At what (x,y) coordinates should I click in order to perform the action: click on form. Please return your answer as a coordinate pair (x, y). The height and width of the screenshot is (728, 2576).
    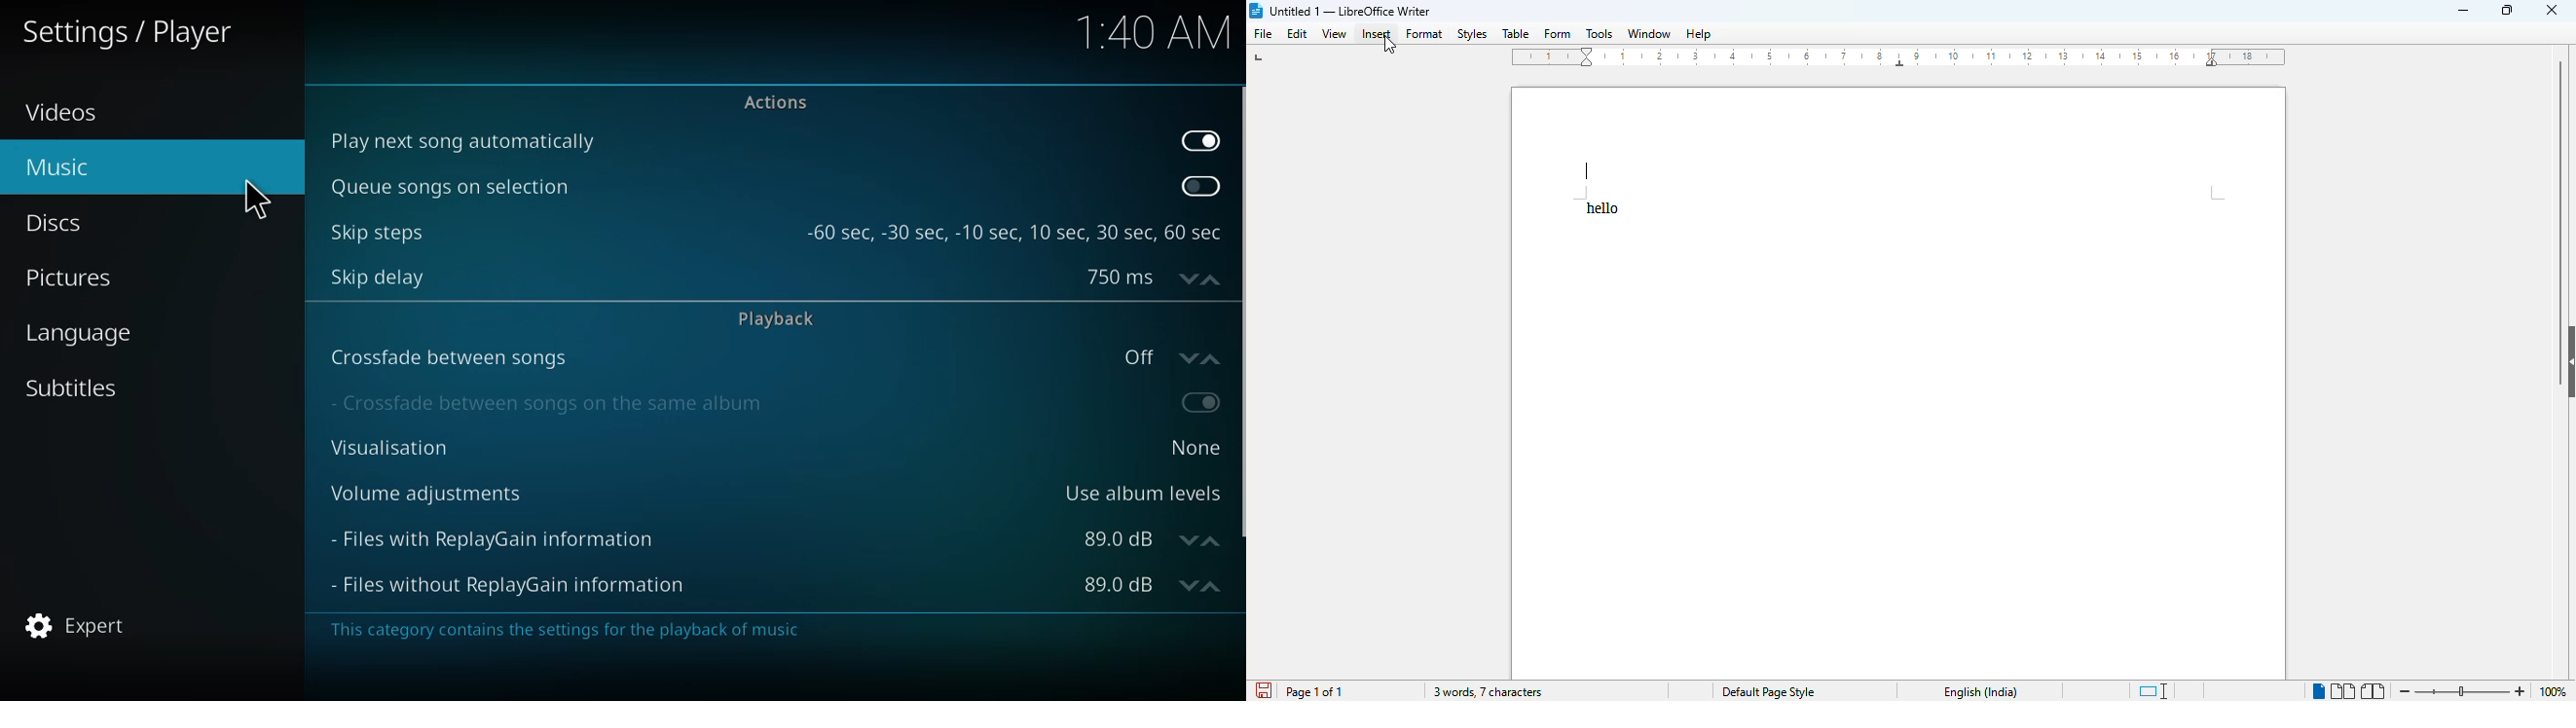
    Looking at the image, I should click on (1558, 33).